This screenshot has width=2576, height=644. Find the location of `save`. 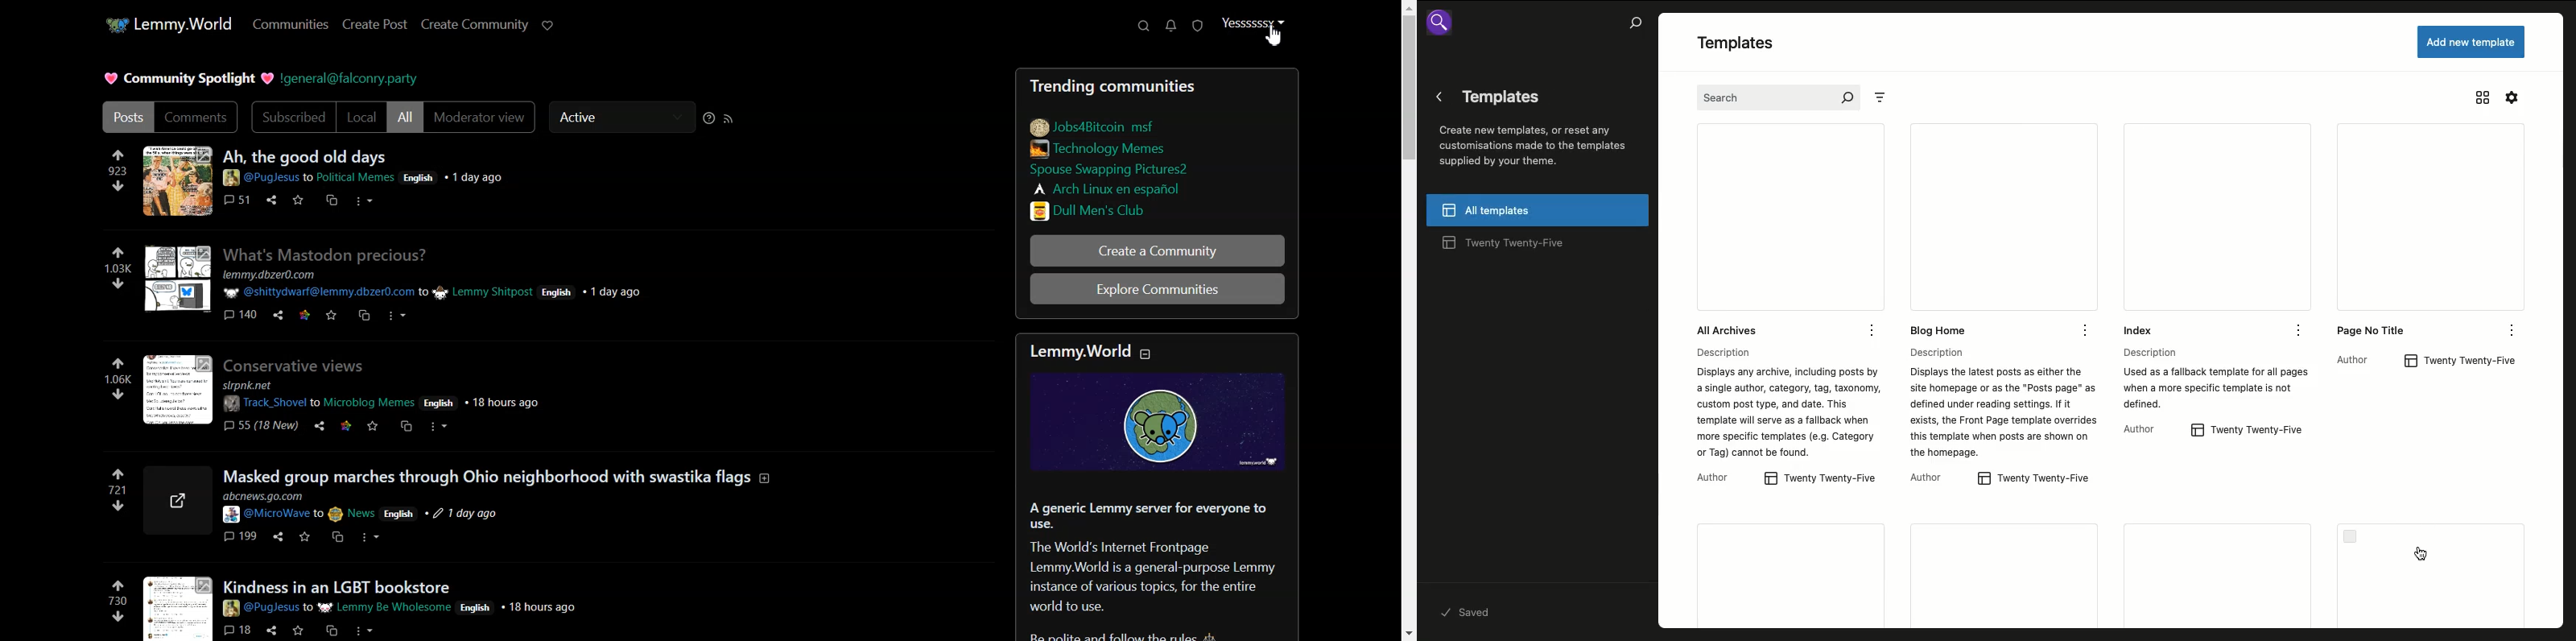

save is located at coordinates (296, 199).